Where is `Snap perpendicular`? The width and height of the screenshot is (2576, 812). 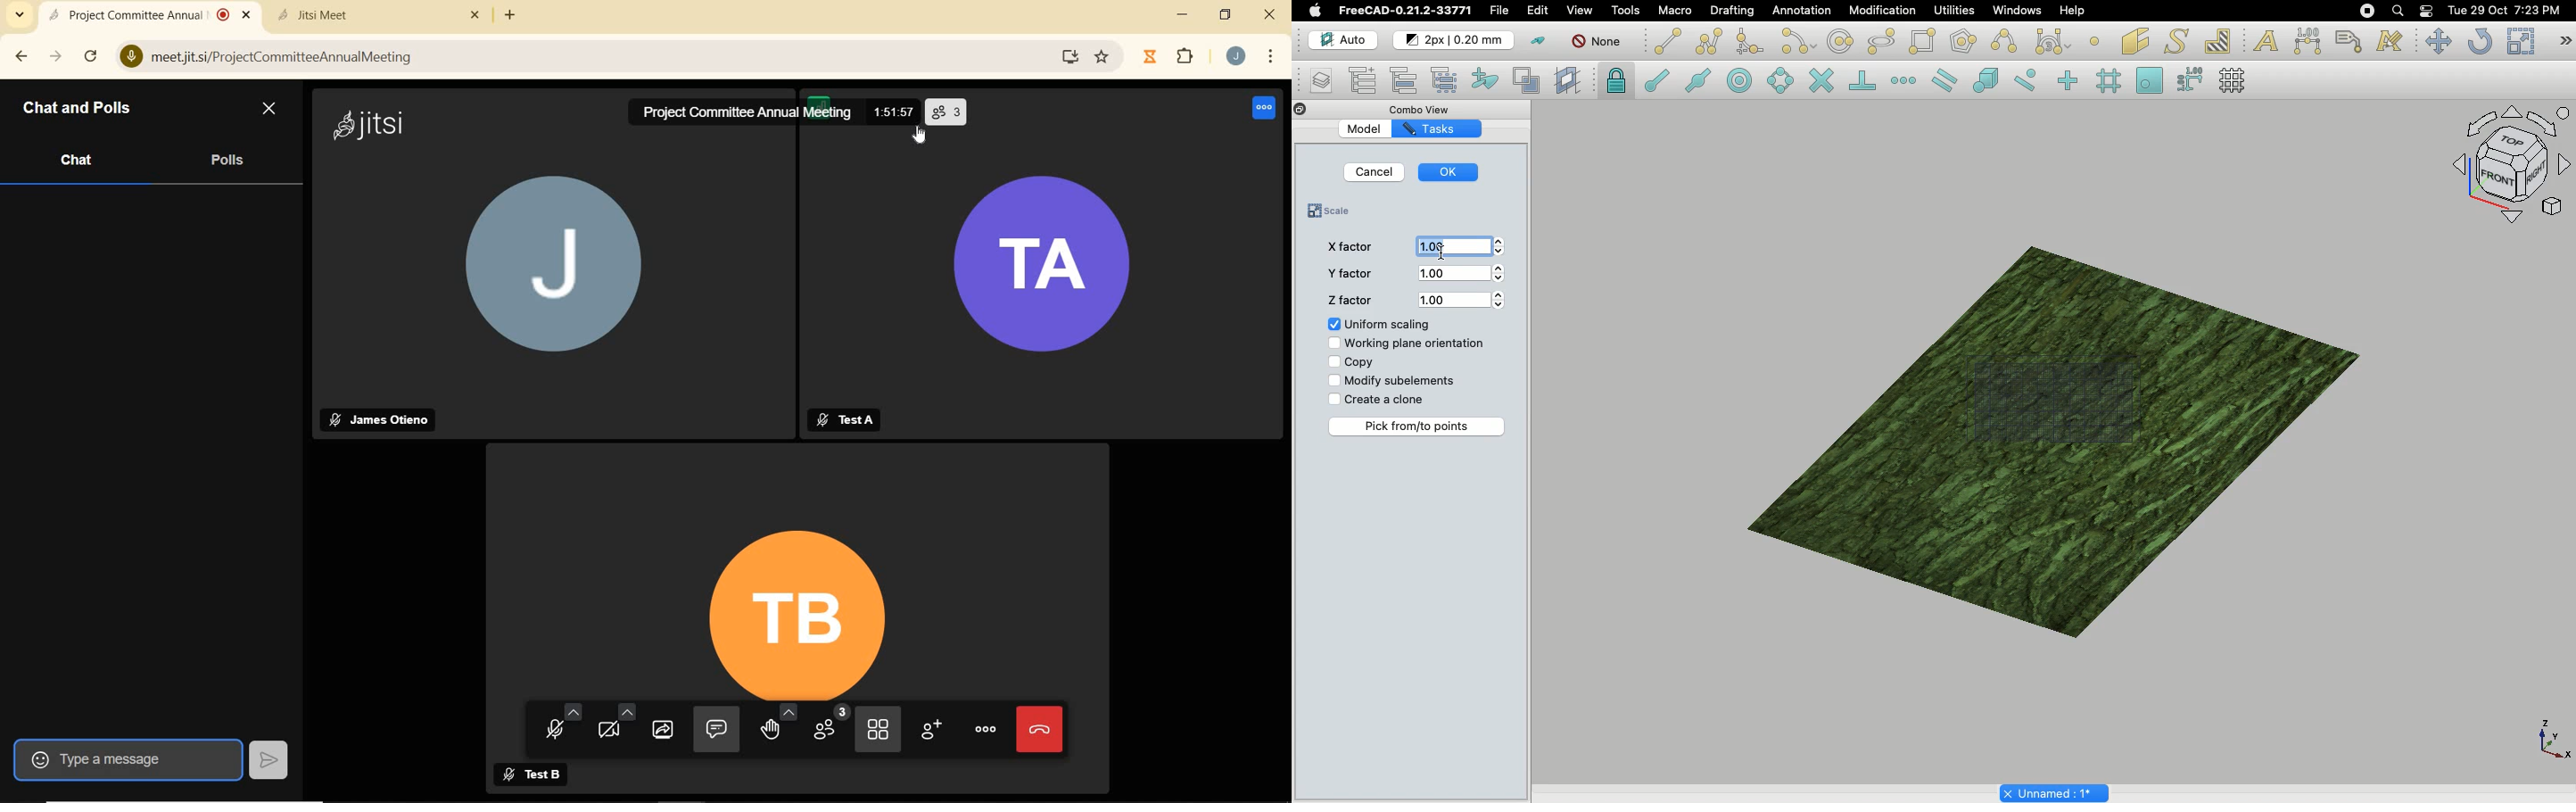 Snap perpendicular is located at coordinates (1860, 79).